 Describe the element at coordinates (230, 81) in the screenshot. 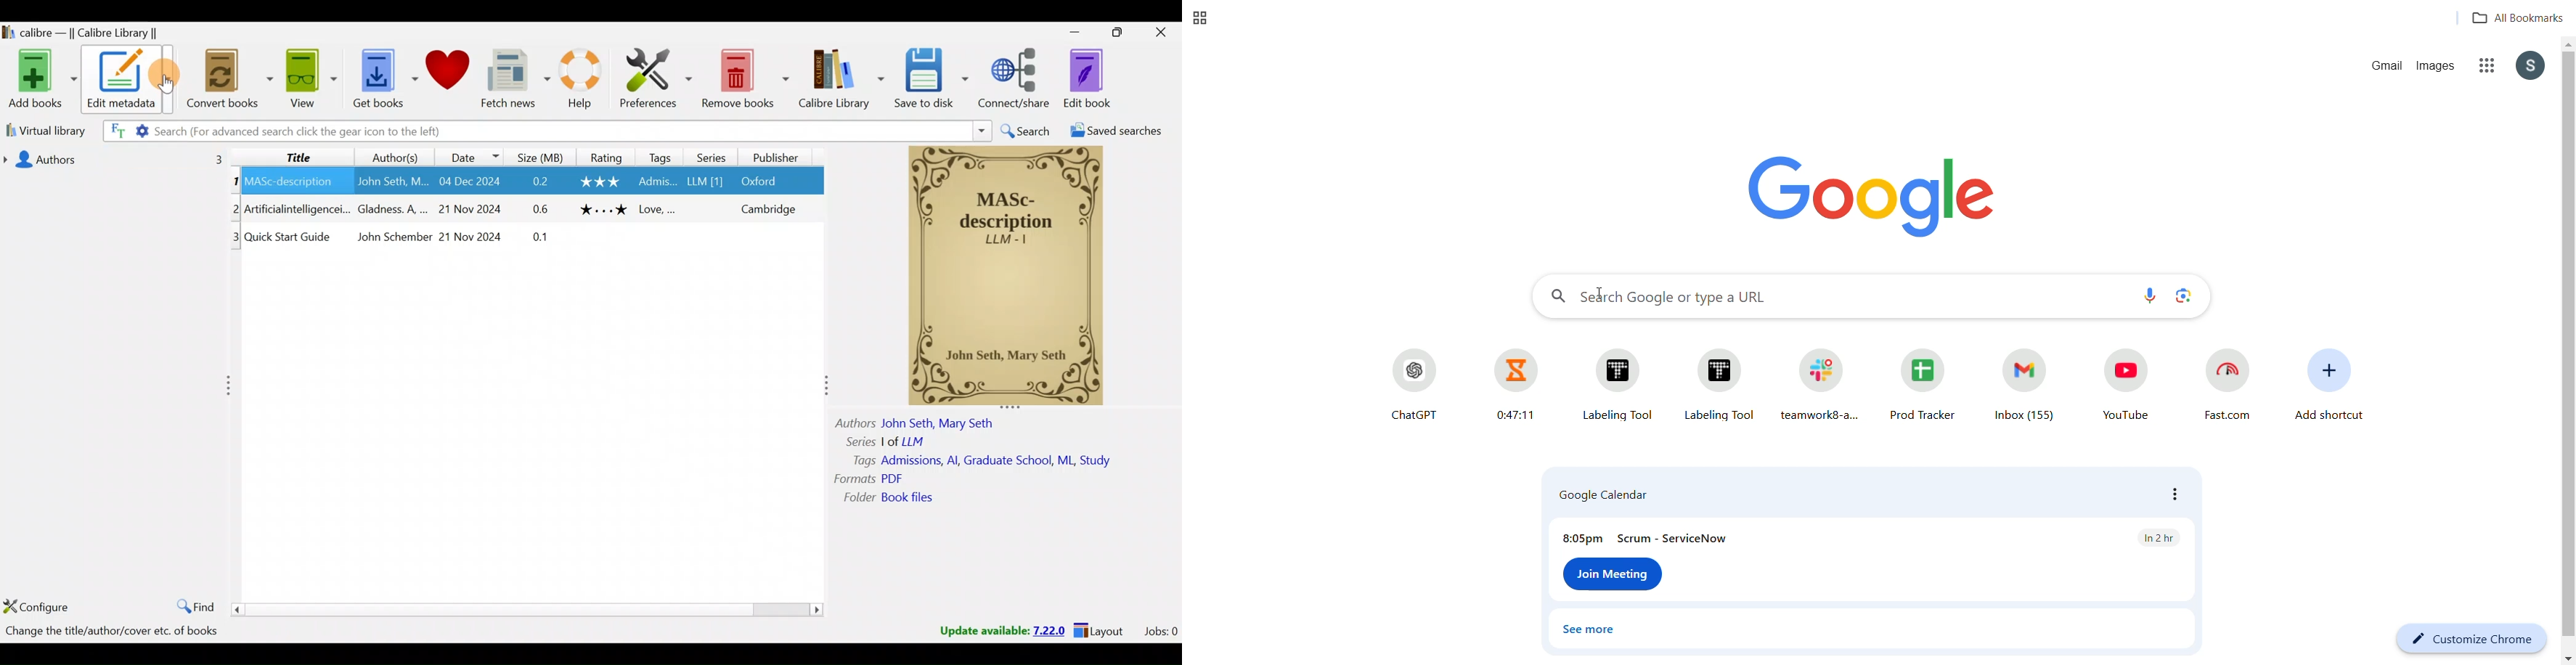

I see `Convert books` at that location.